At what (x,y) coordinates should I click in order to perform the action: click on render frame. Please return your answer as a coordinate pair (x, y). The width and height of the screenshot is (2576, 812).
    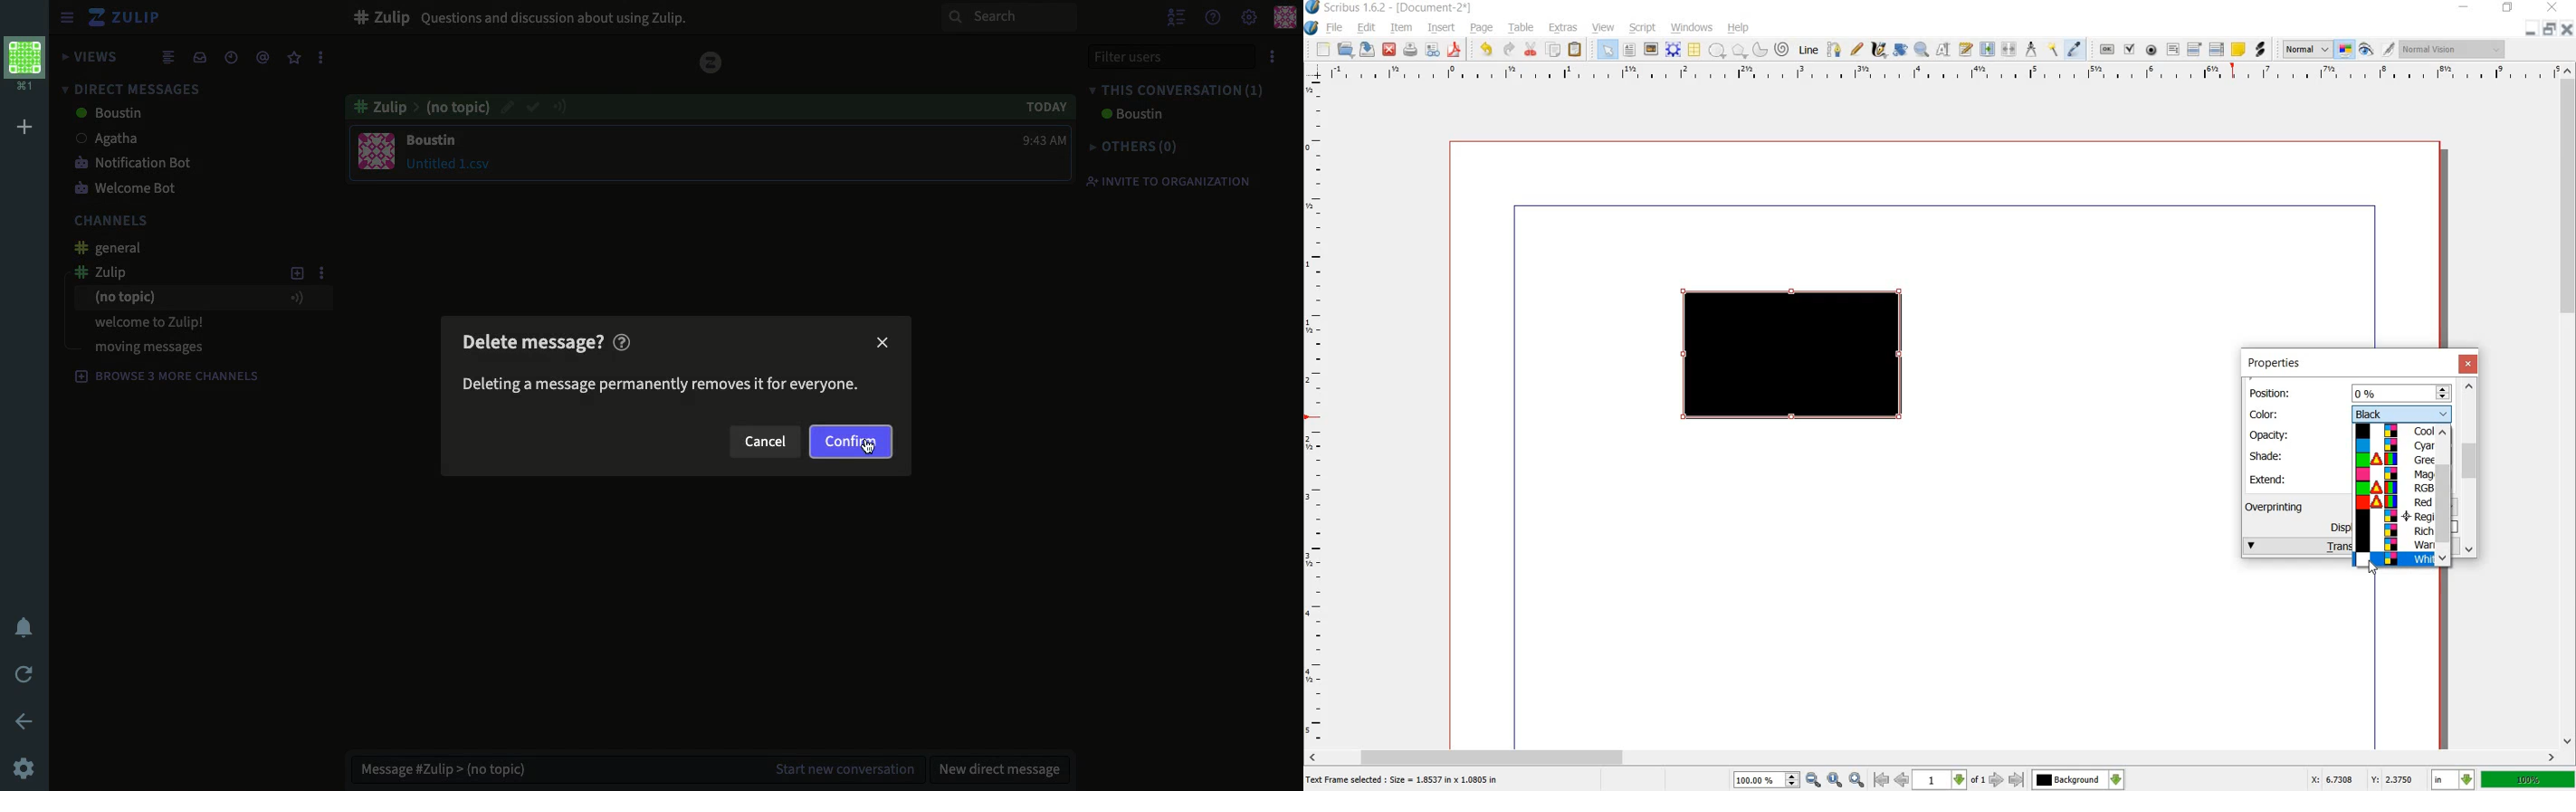
    Looking at the image, I should click on (1673, 50).